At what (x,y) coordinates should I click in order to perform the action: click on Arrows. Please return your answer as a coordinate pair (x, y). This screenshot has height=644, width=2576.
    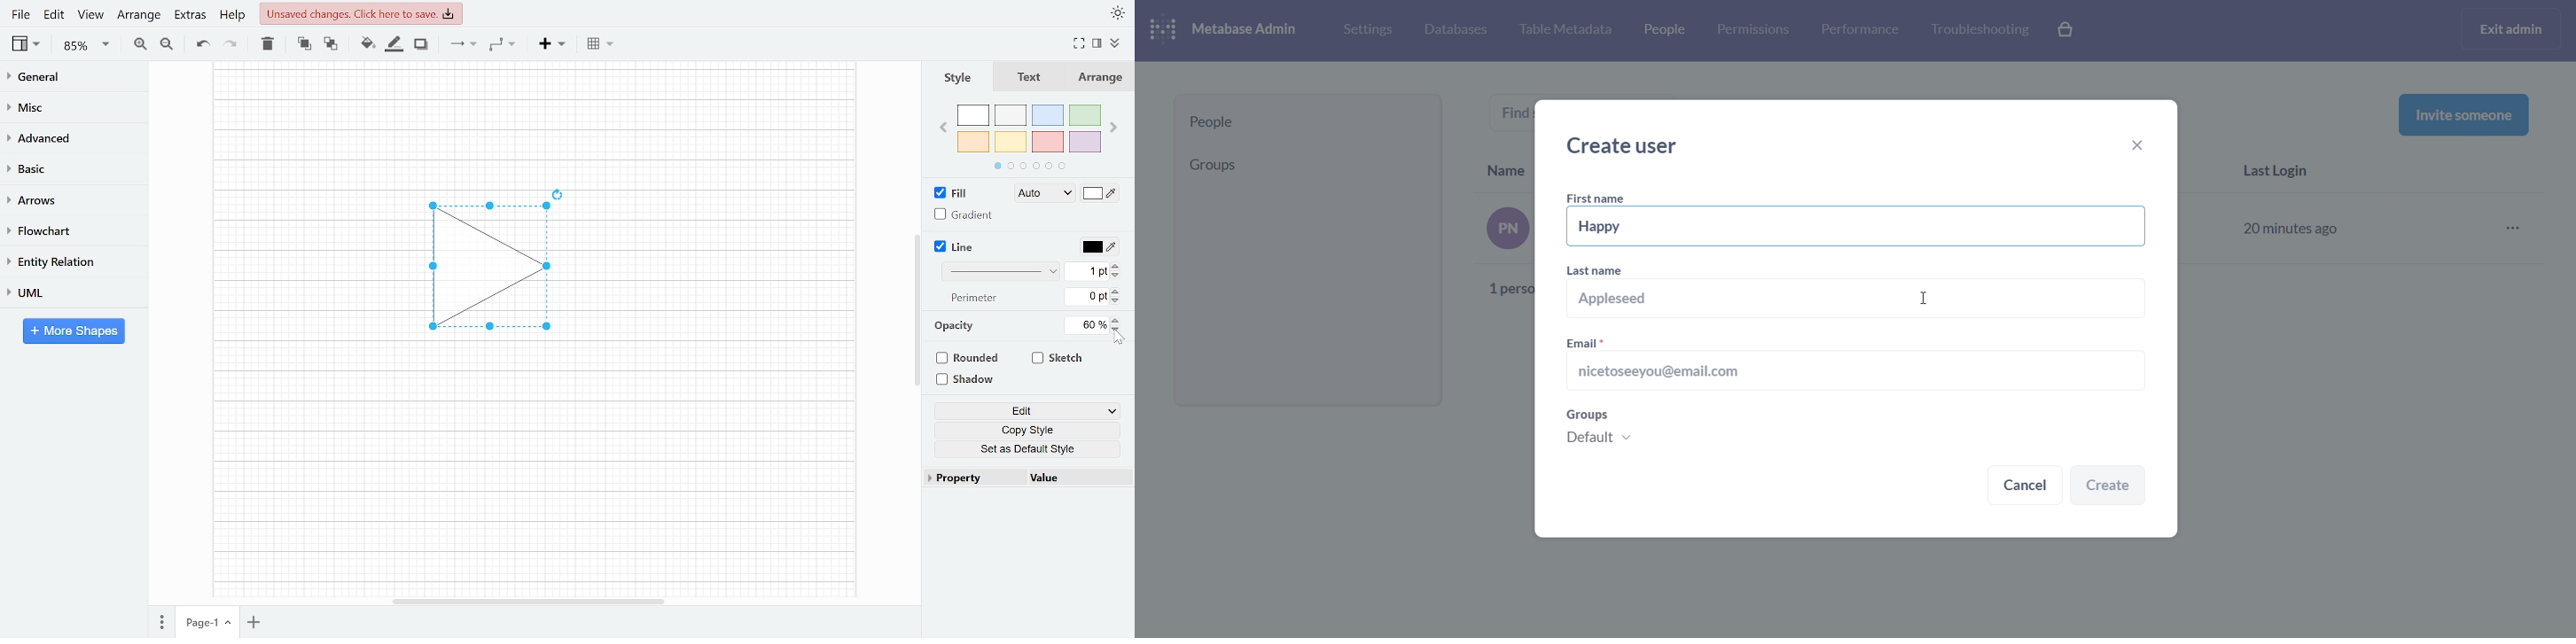
    Looking at the image, I should click on (66, 199).